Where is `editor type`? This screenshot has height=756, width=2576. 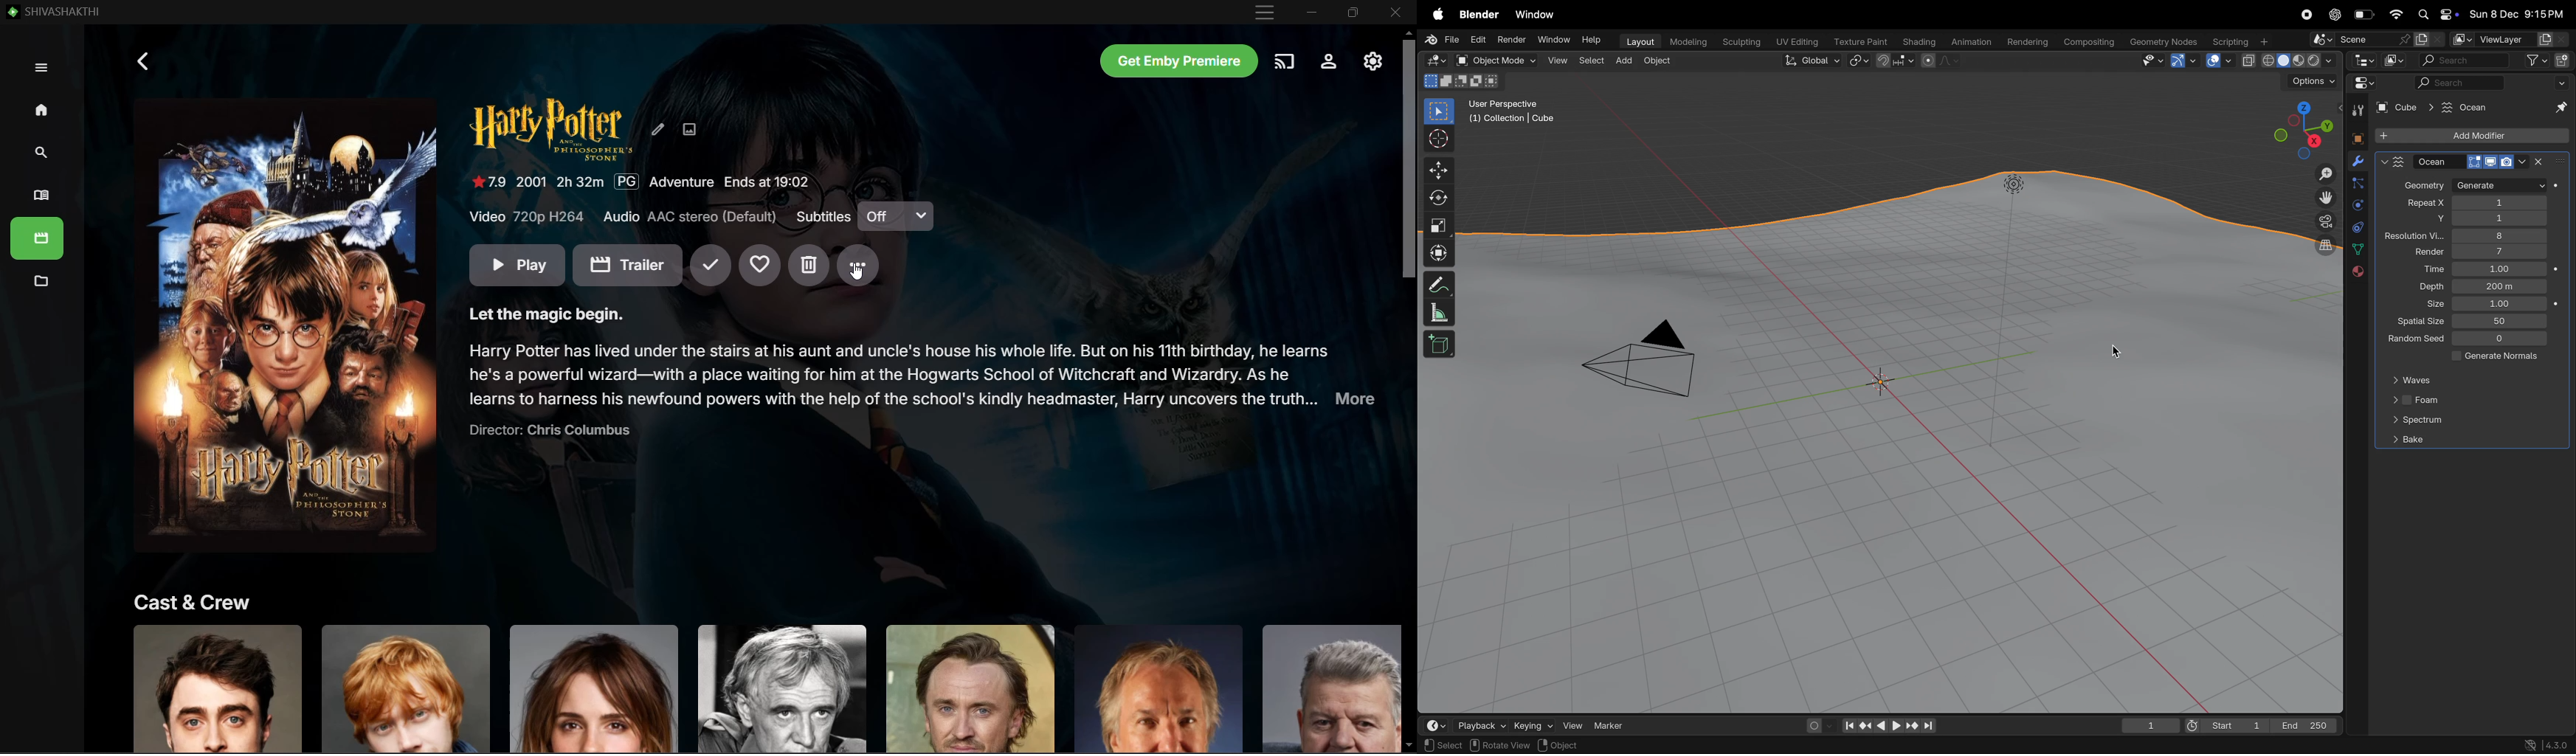
editor type is located at coordinates (1435, 61).